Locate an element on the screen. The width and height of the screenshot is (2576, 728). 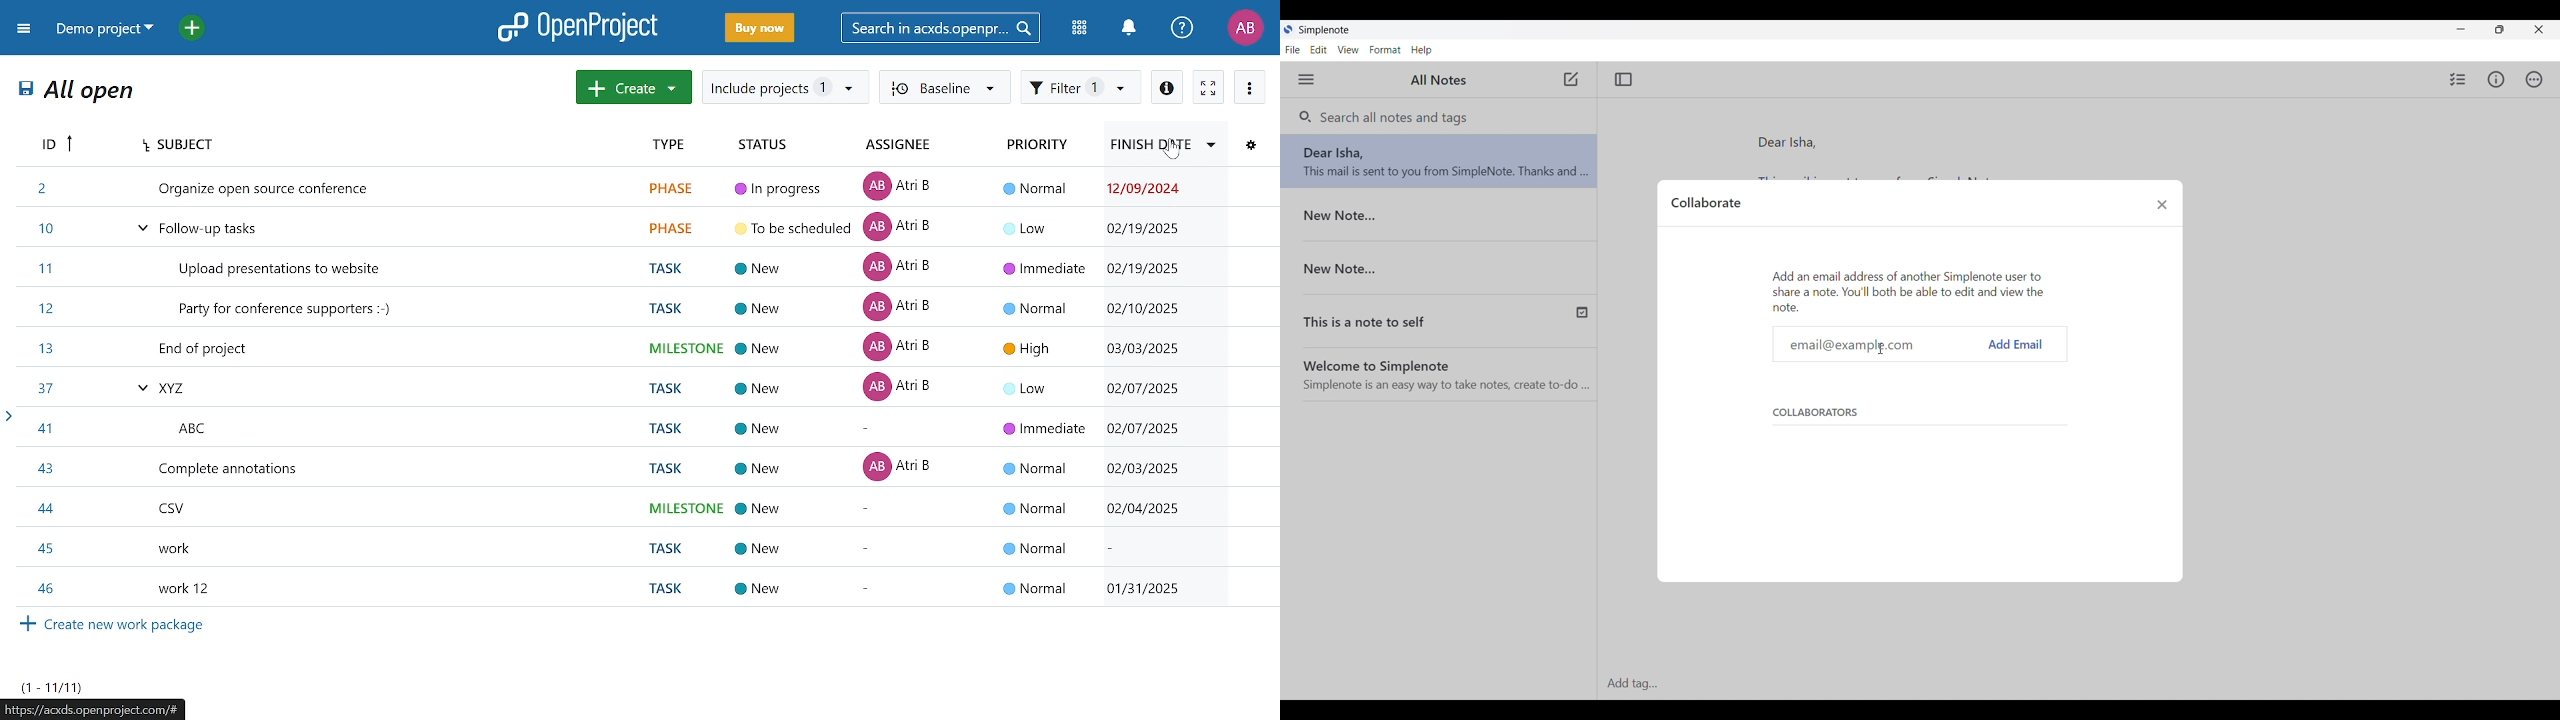
Id is located at coordinates (57, 143).